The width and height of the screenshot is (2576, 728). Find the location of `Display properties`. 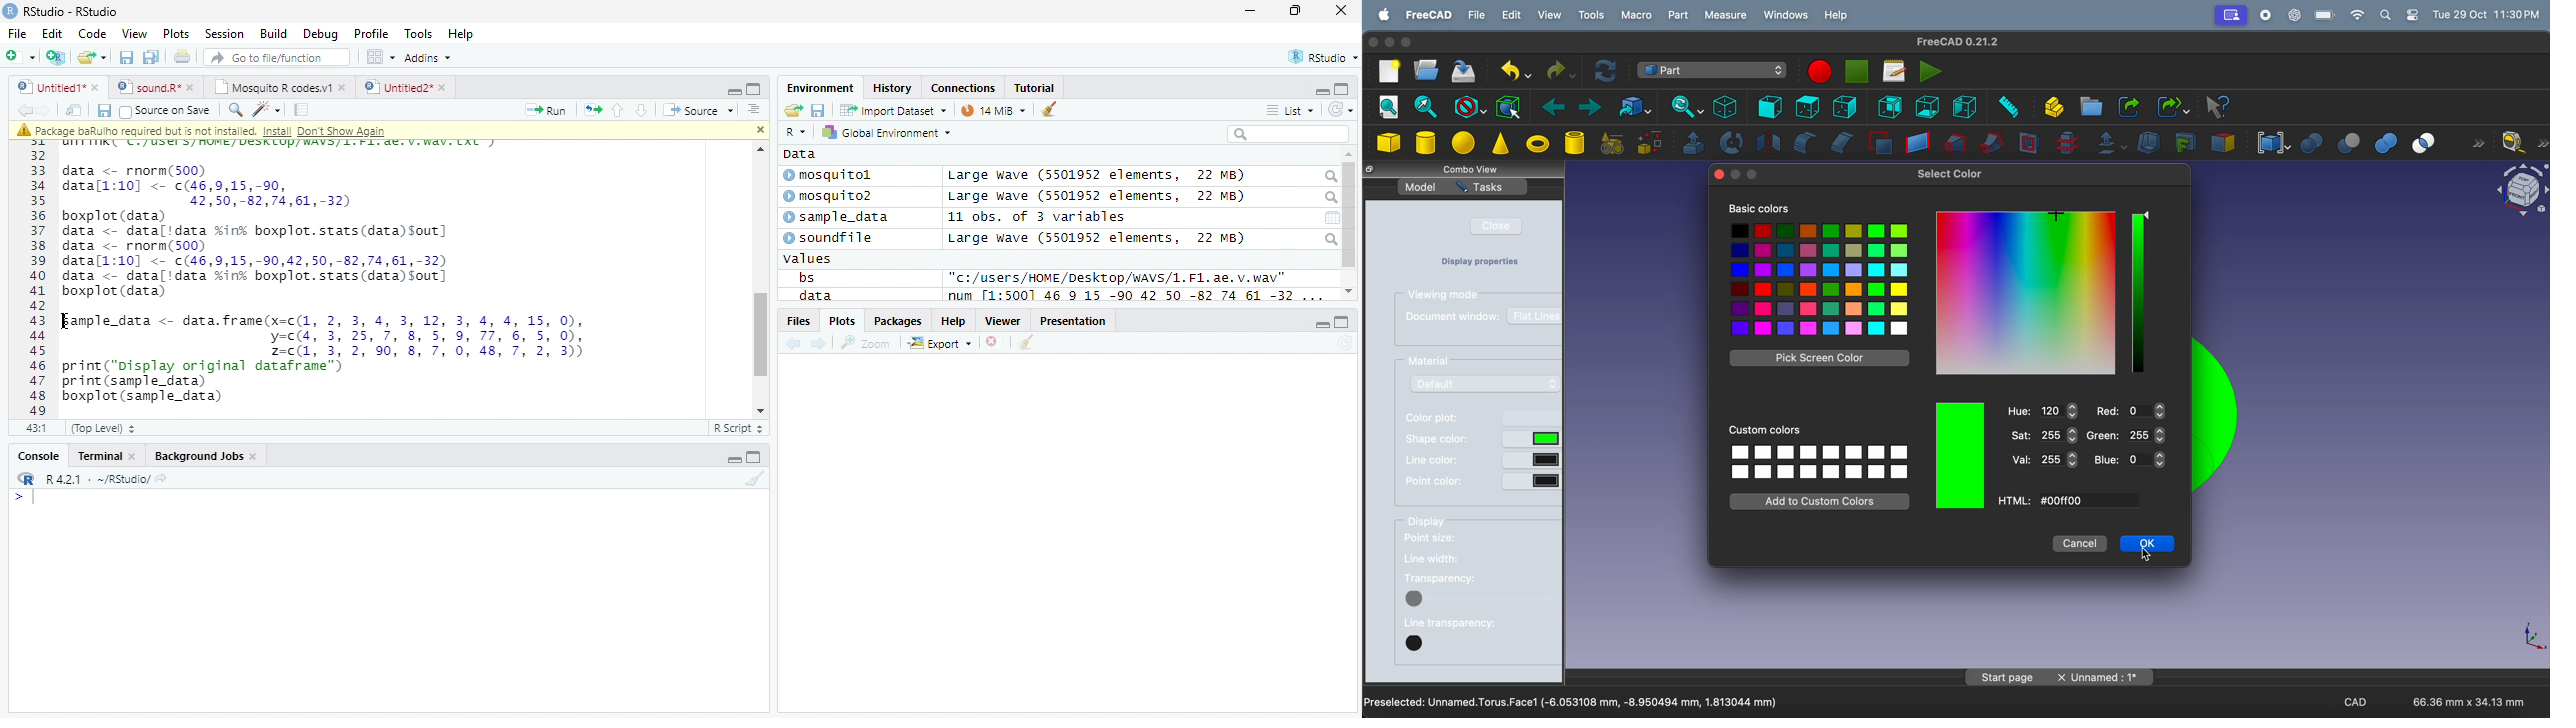

Display properties is located at coordinates (1490, 263).